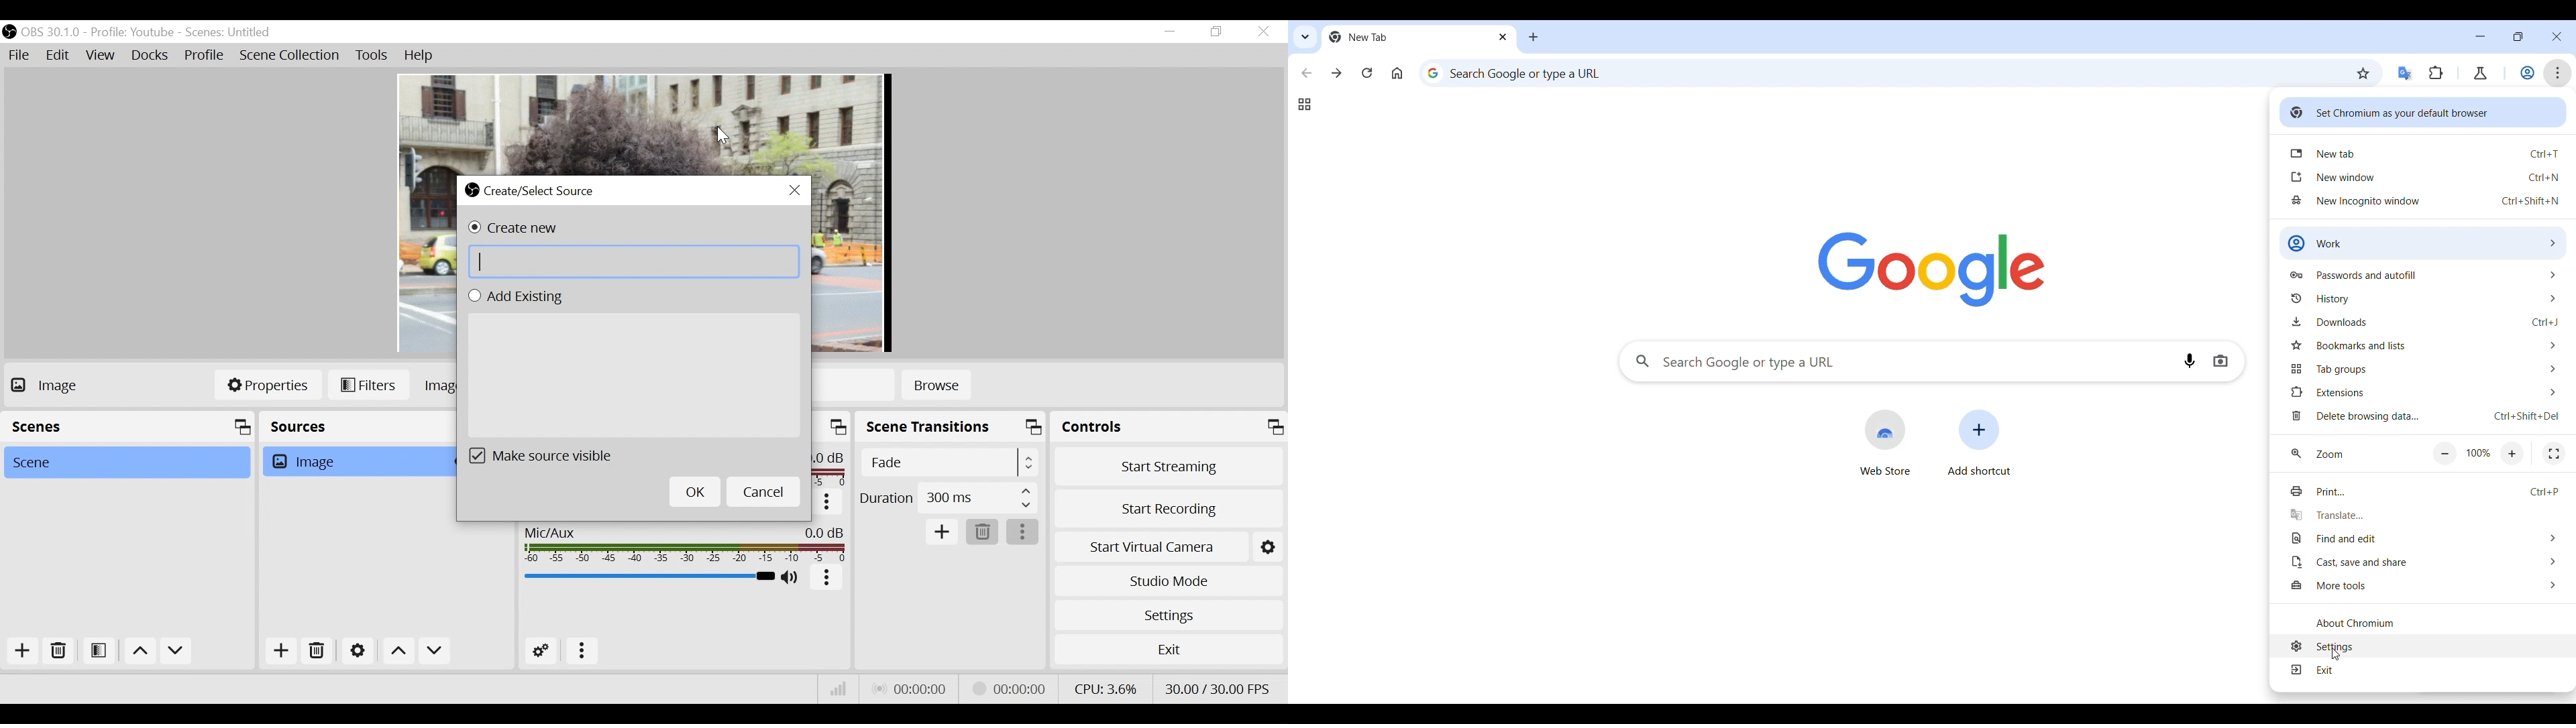  Describe the element at coordinates (1219, 32) in the screenshot. I see `Restore` at that location.